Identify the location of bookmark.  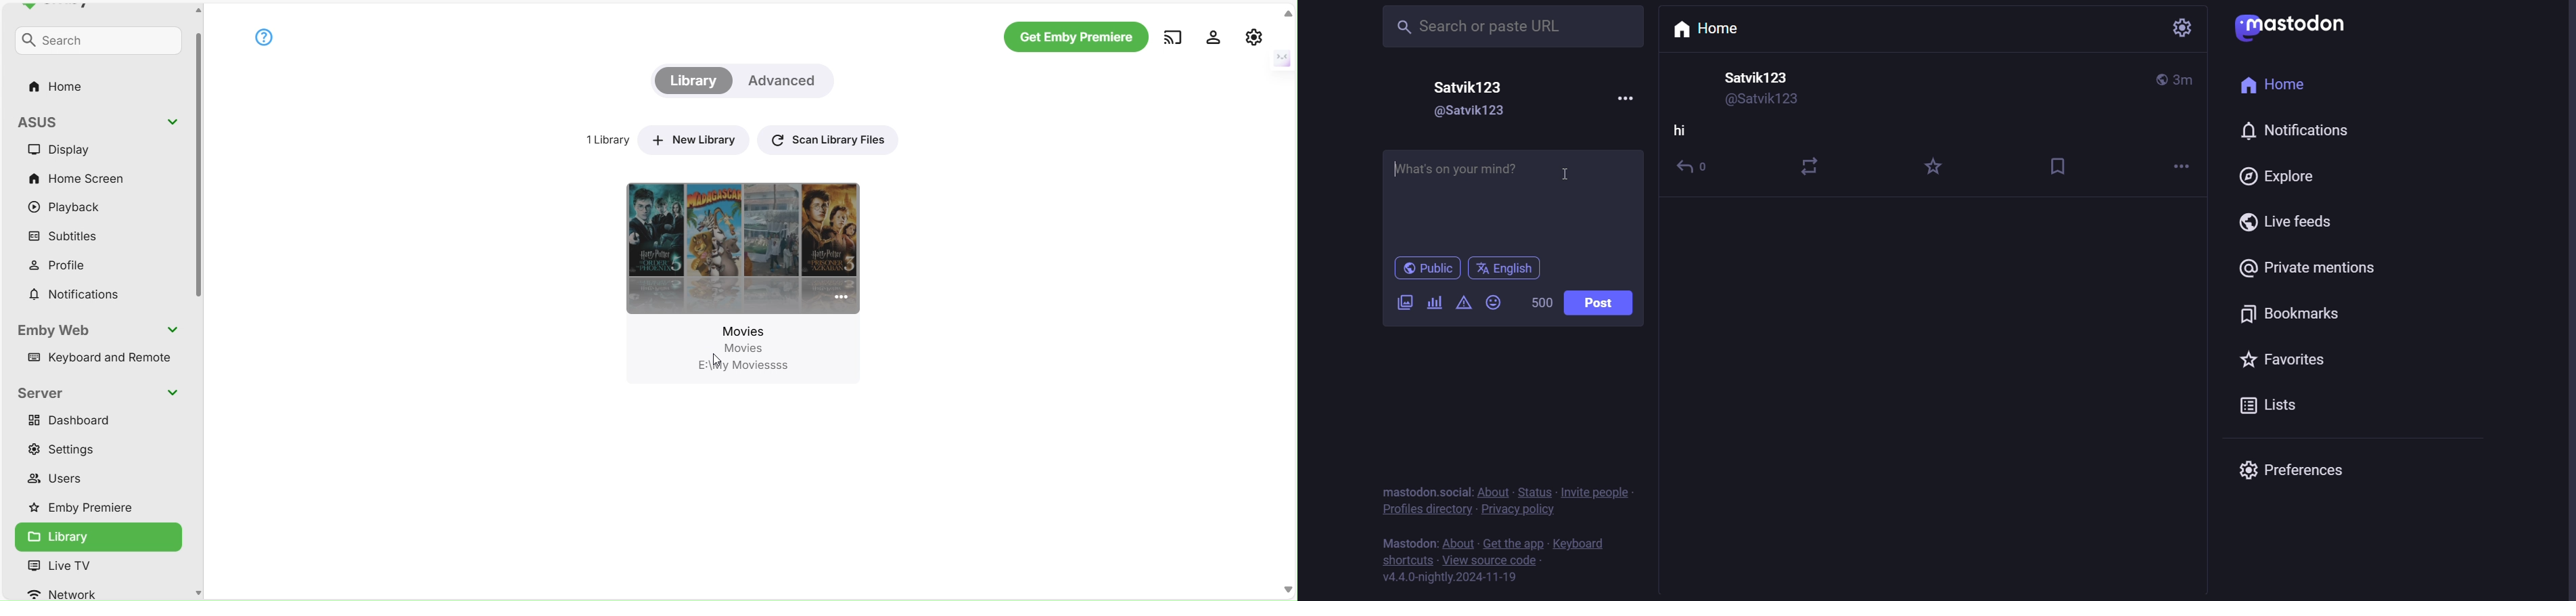
(2061, 165).